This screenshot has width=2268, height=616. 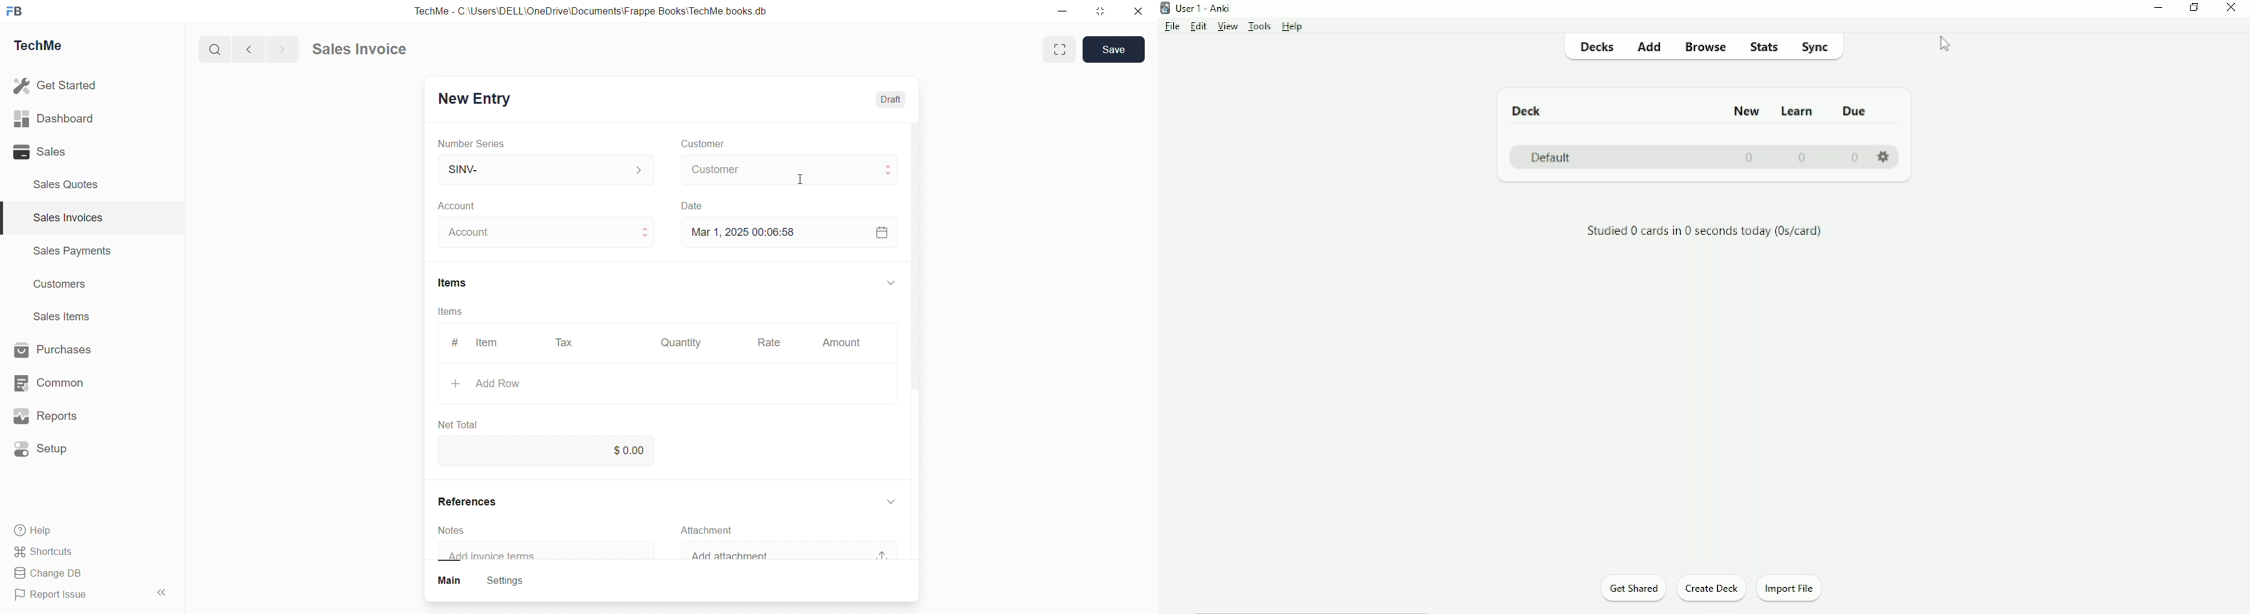 I want to click on Settings, so click(x=1886, y=156).